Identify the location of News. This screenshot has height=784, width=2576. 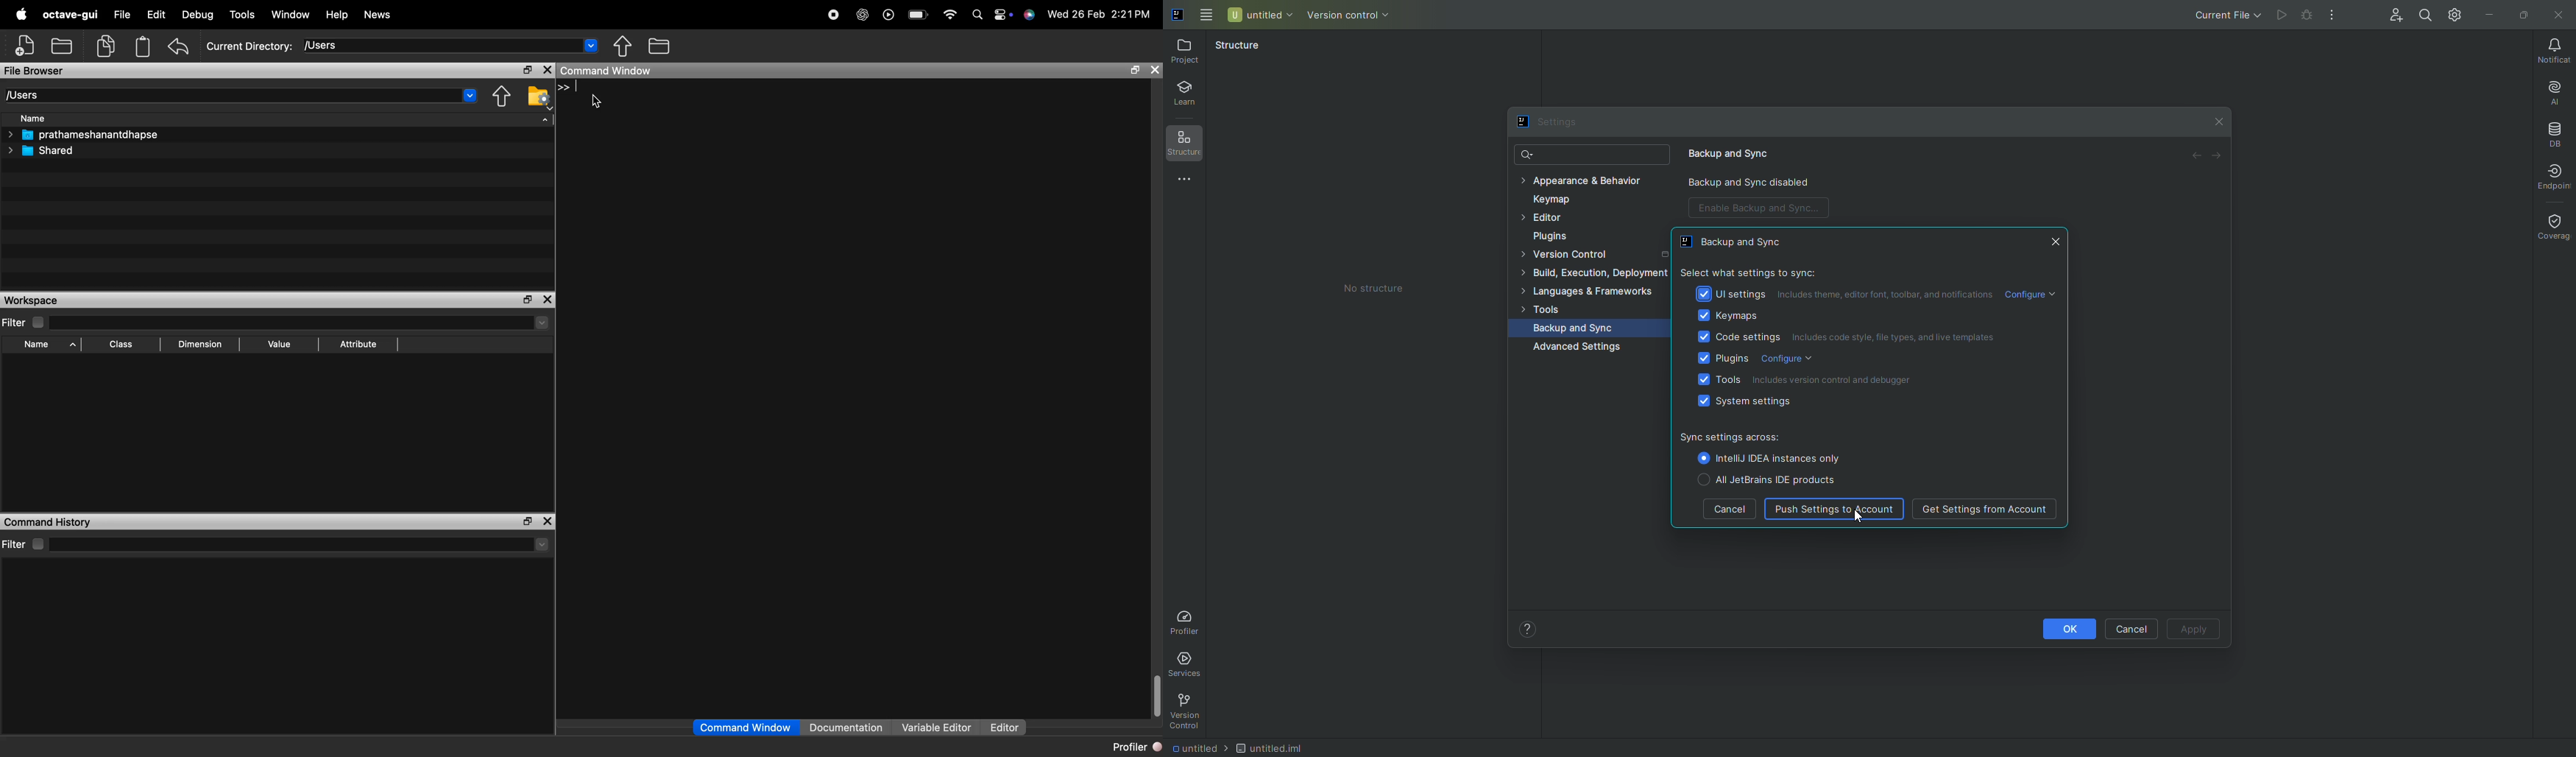
(378, 15).